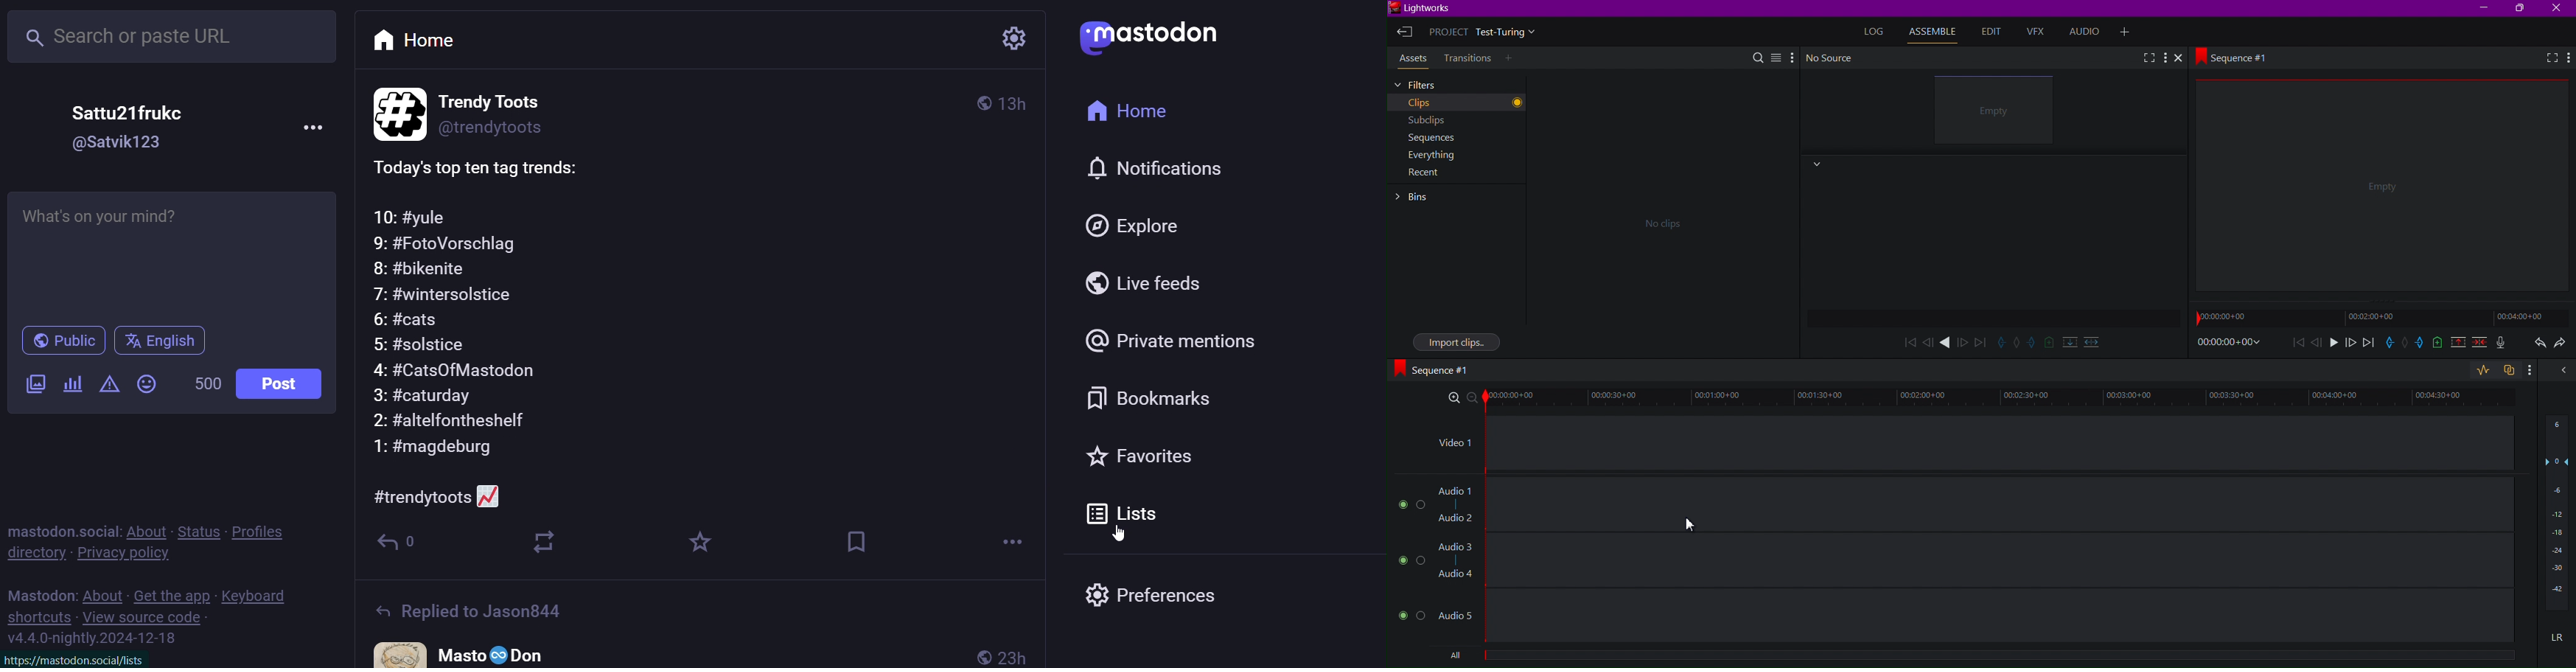 This screenshot has width=2576, height=672. What do you see at coordinates (399, 544) in the screenshot?
I see `reply` at bounding box center [399, 544].